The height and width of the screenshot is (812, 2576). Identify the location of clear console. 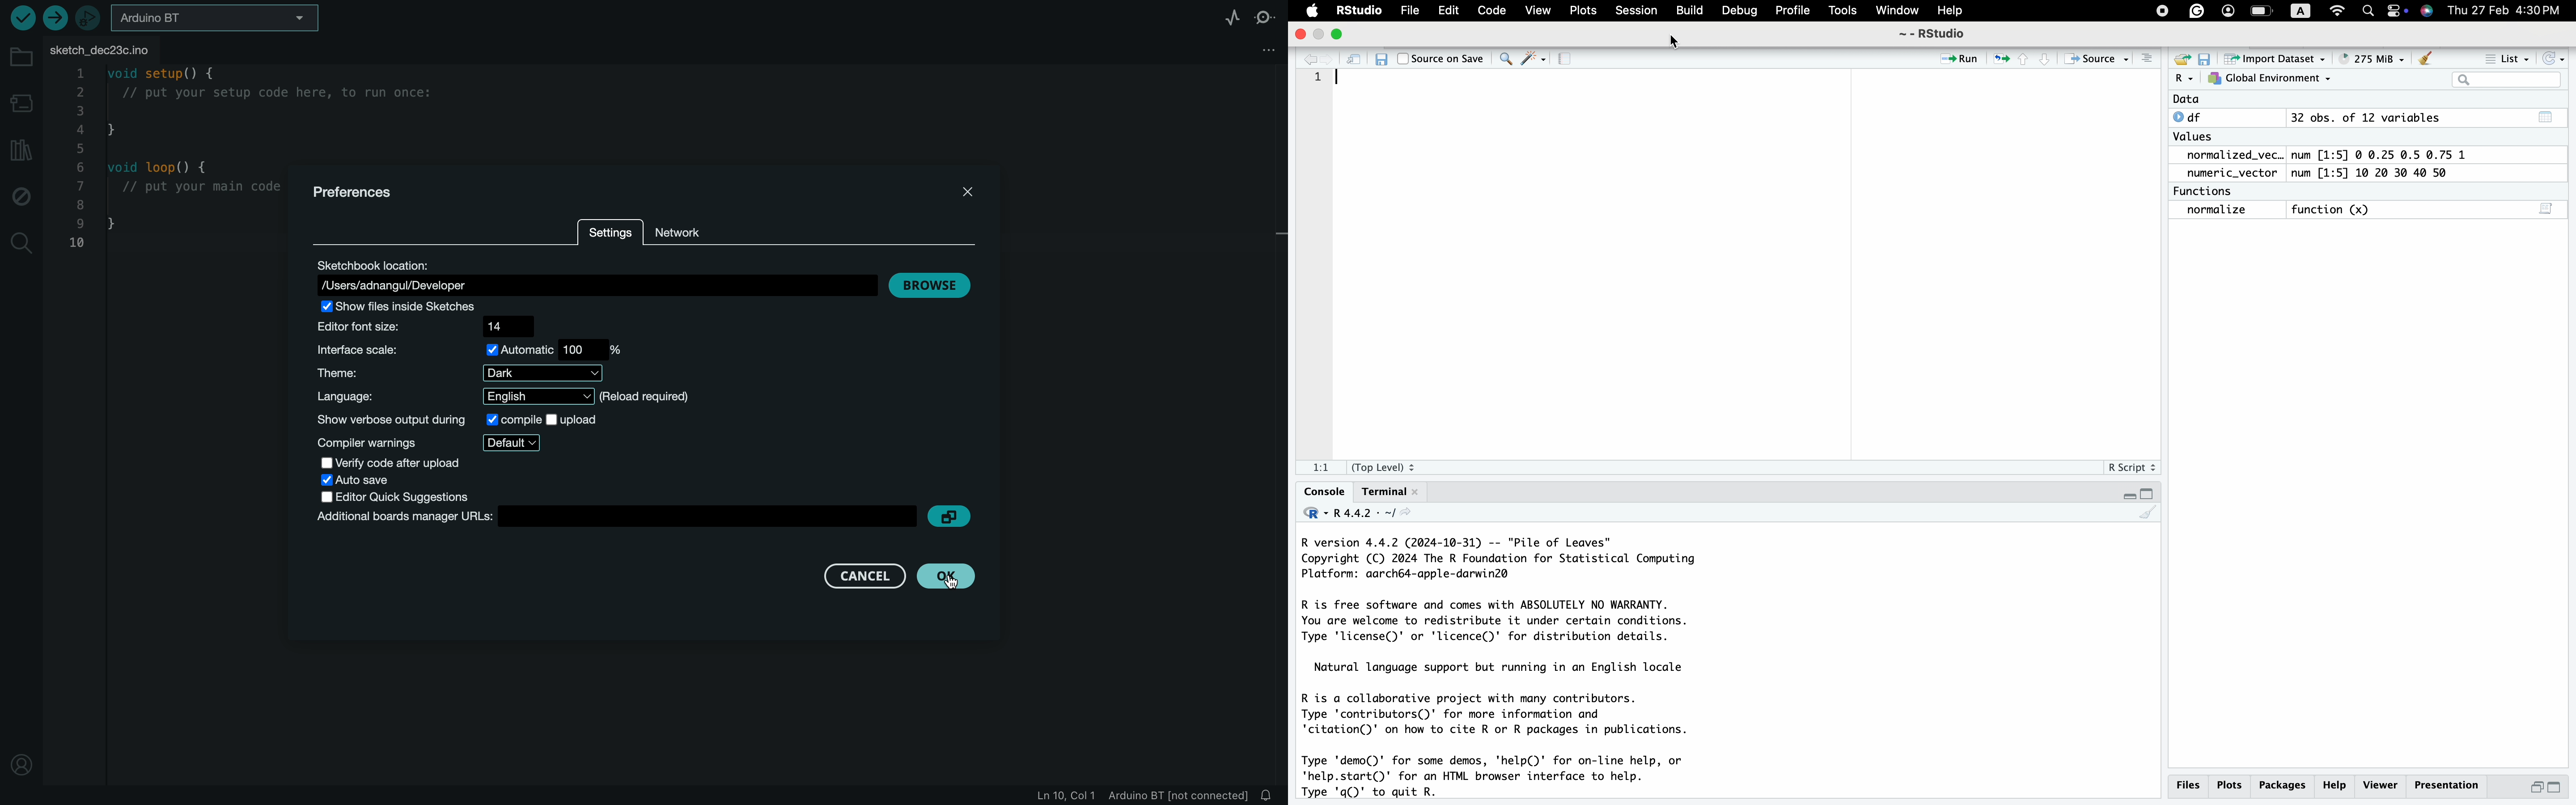
(2148, 515).